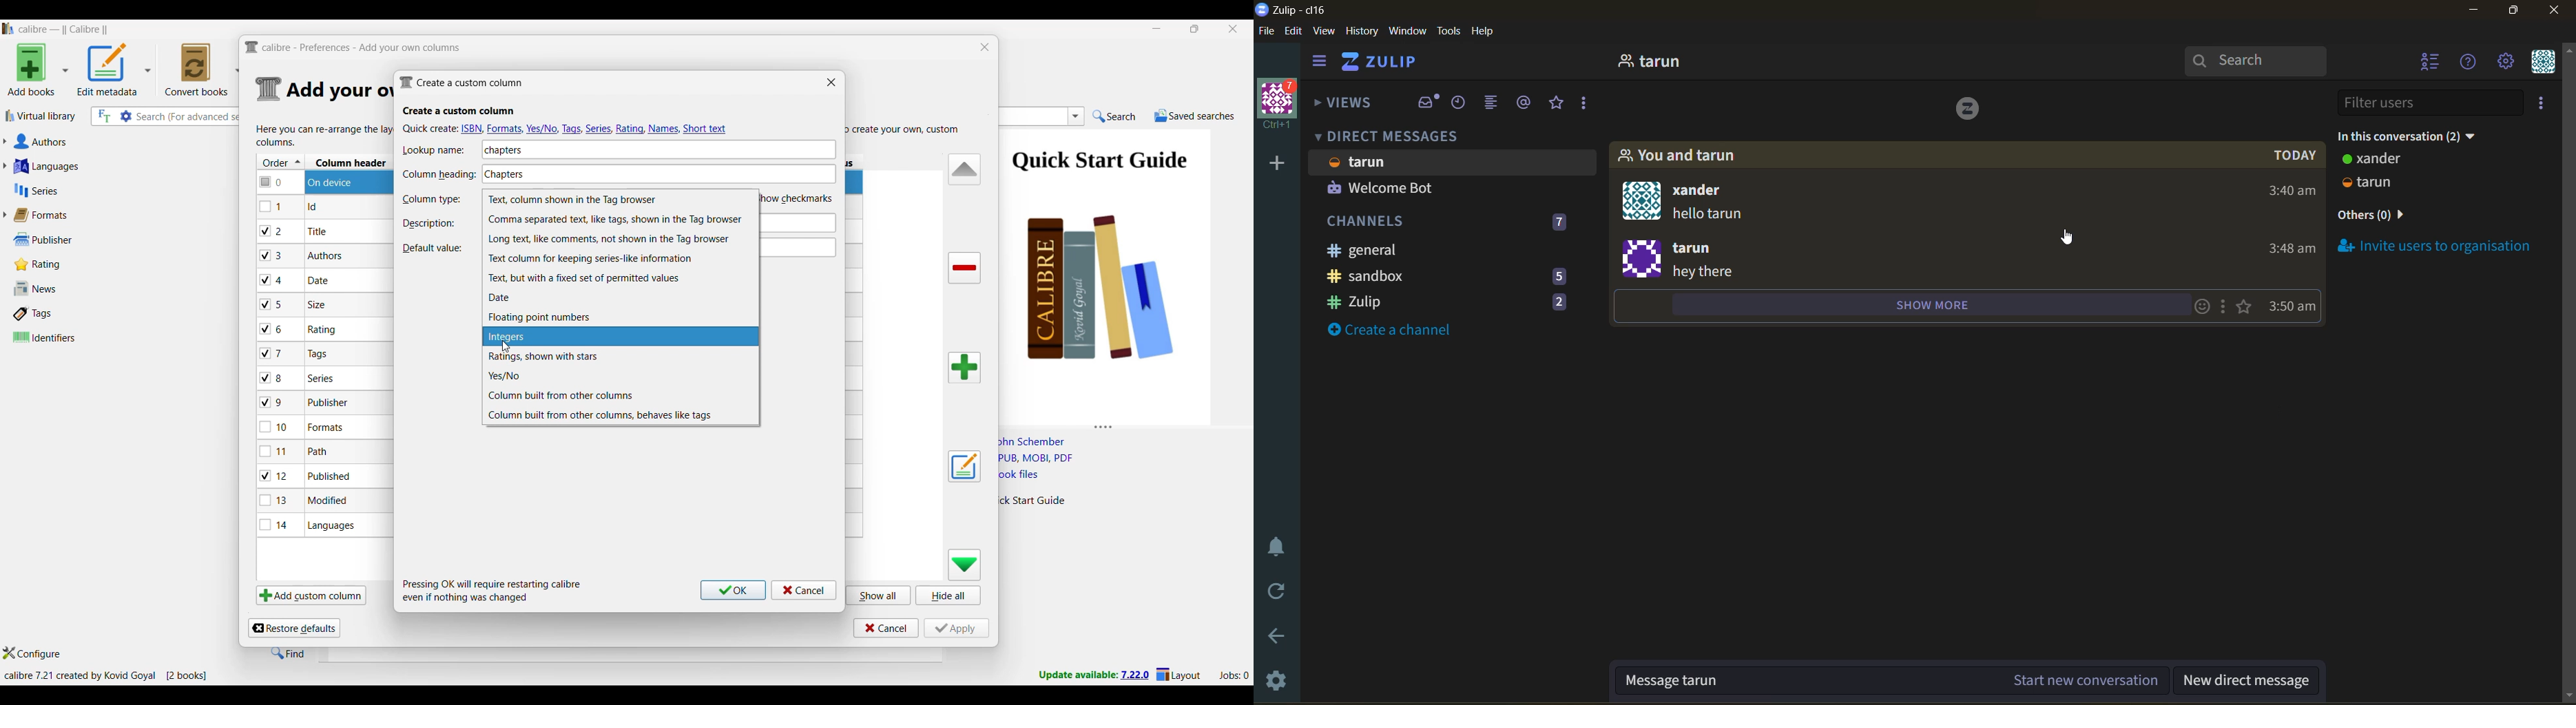 Image resolution: width=2576 pixels, height=728 pixels. What do you see at coordinates (2257, 61) in the screenshot?
I see `search` at bounding box center [2257, 61].